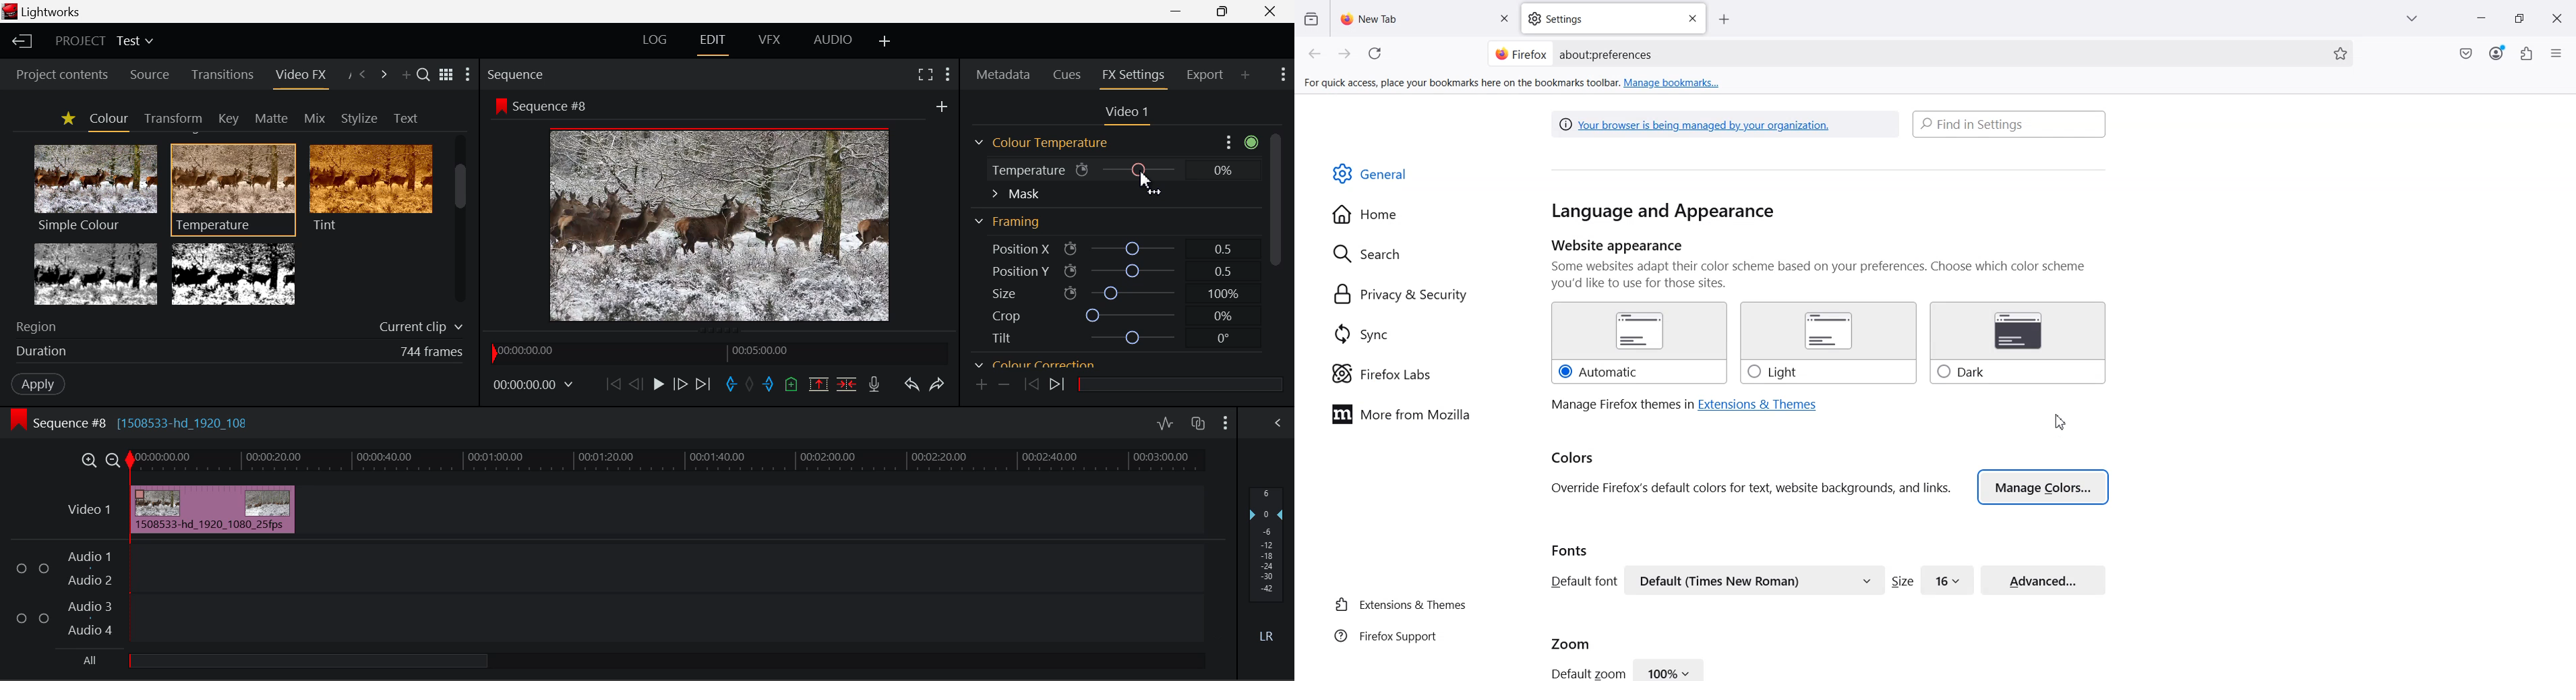  What do you see at coordinates (1670, 669) in the screenshot?
I see `100%` at bounding box center [1670, 669].